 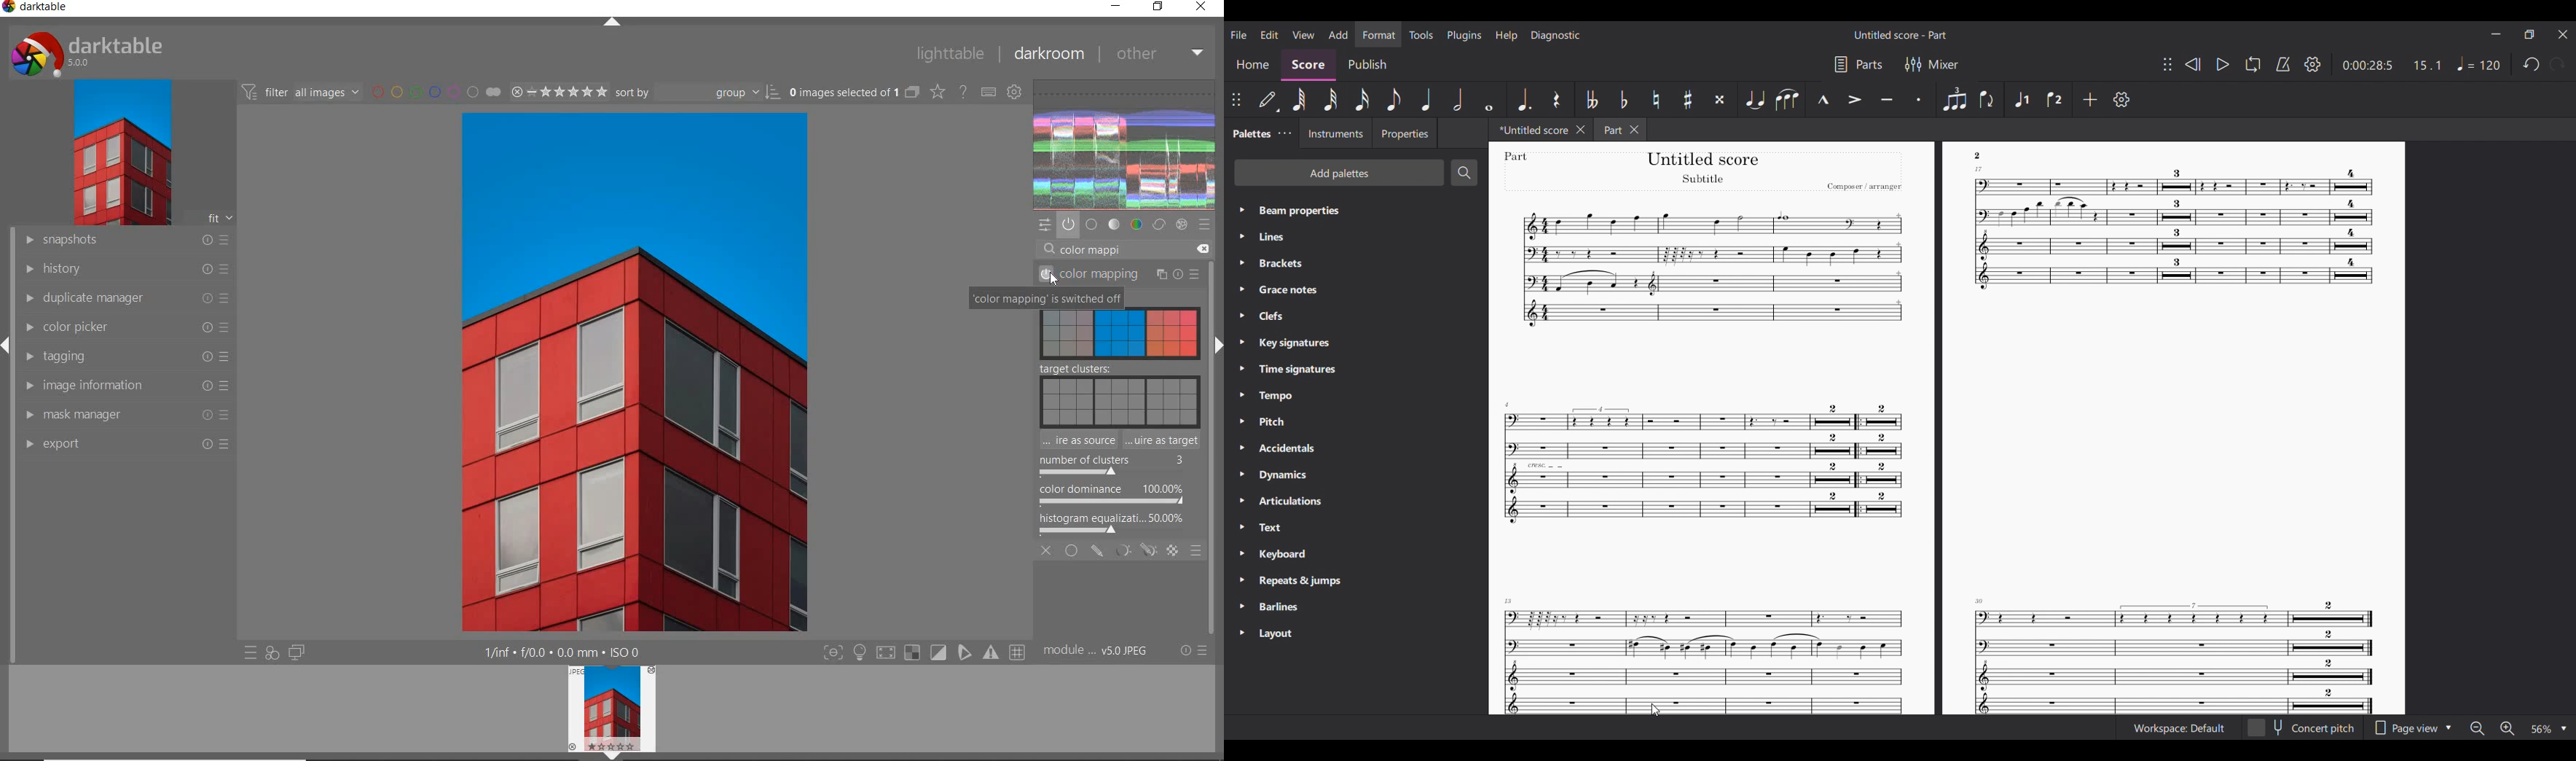 I want to click on Accent, so click(x=1853, y=99).